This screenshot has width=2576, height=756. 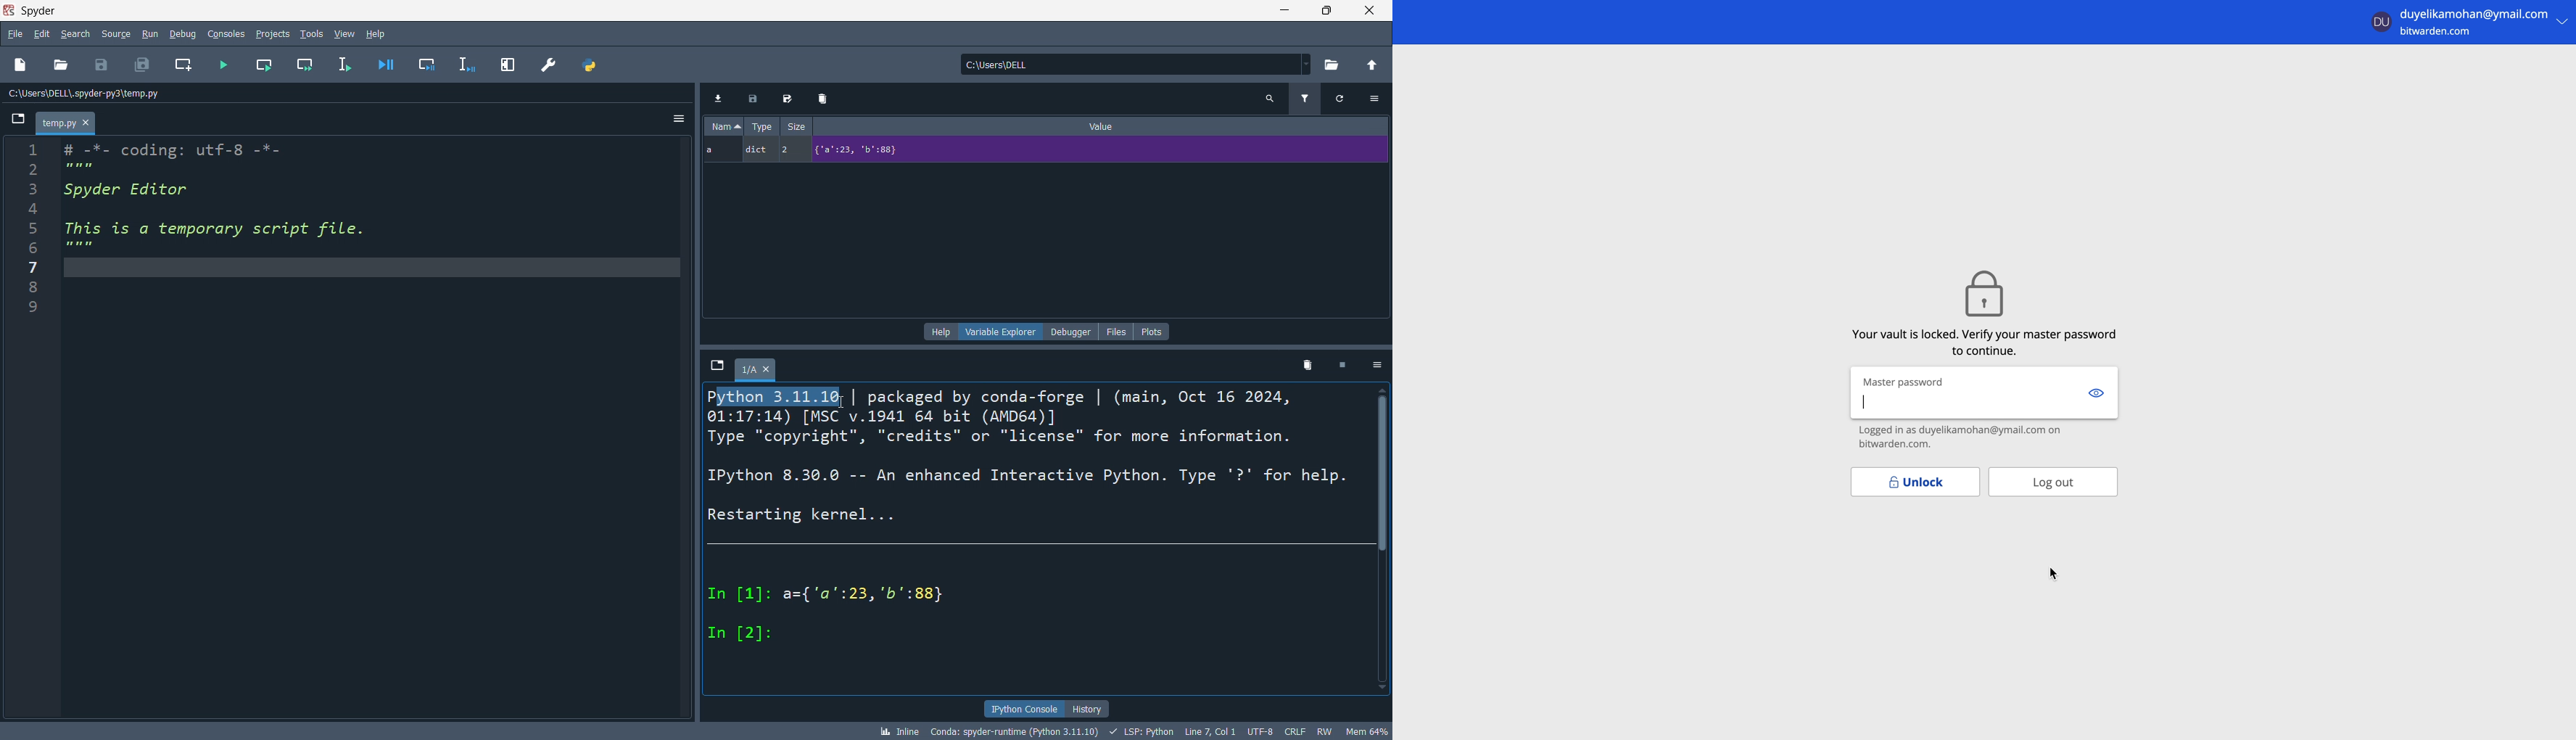 What do you see at coordinates (1297, 730) in the screenshot?
I see `CRLF` at bounding box center [1297, 730].